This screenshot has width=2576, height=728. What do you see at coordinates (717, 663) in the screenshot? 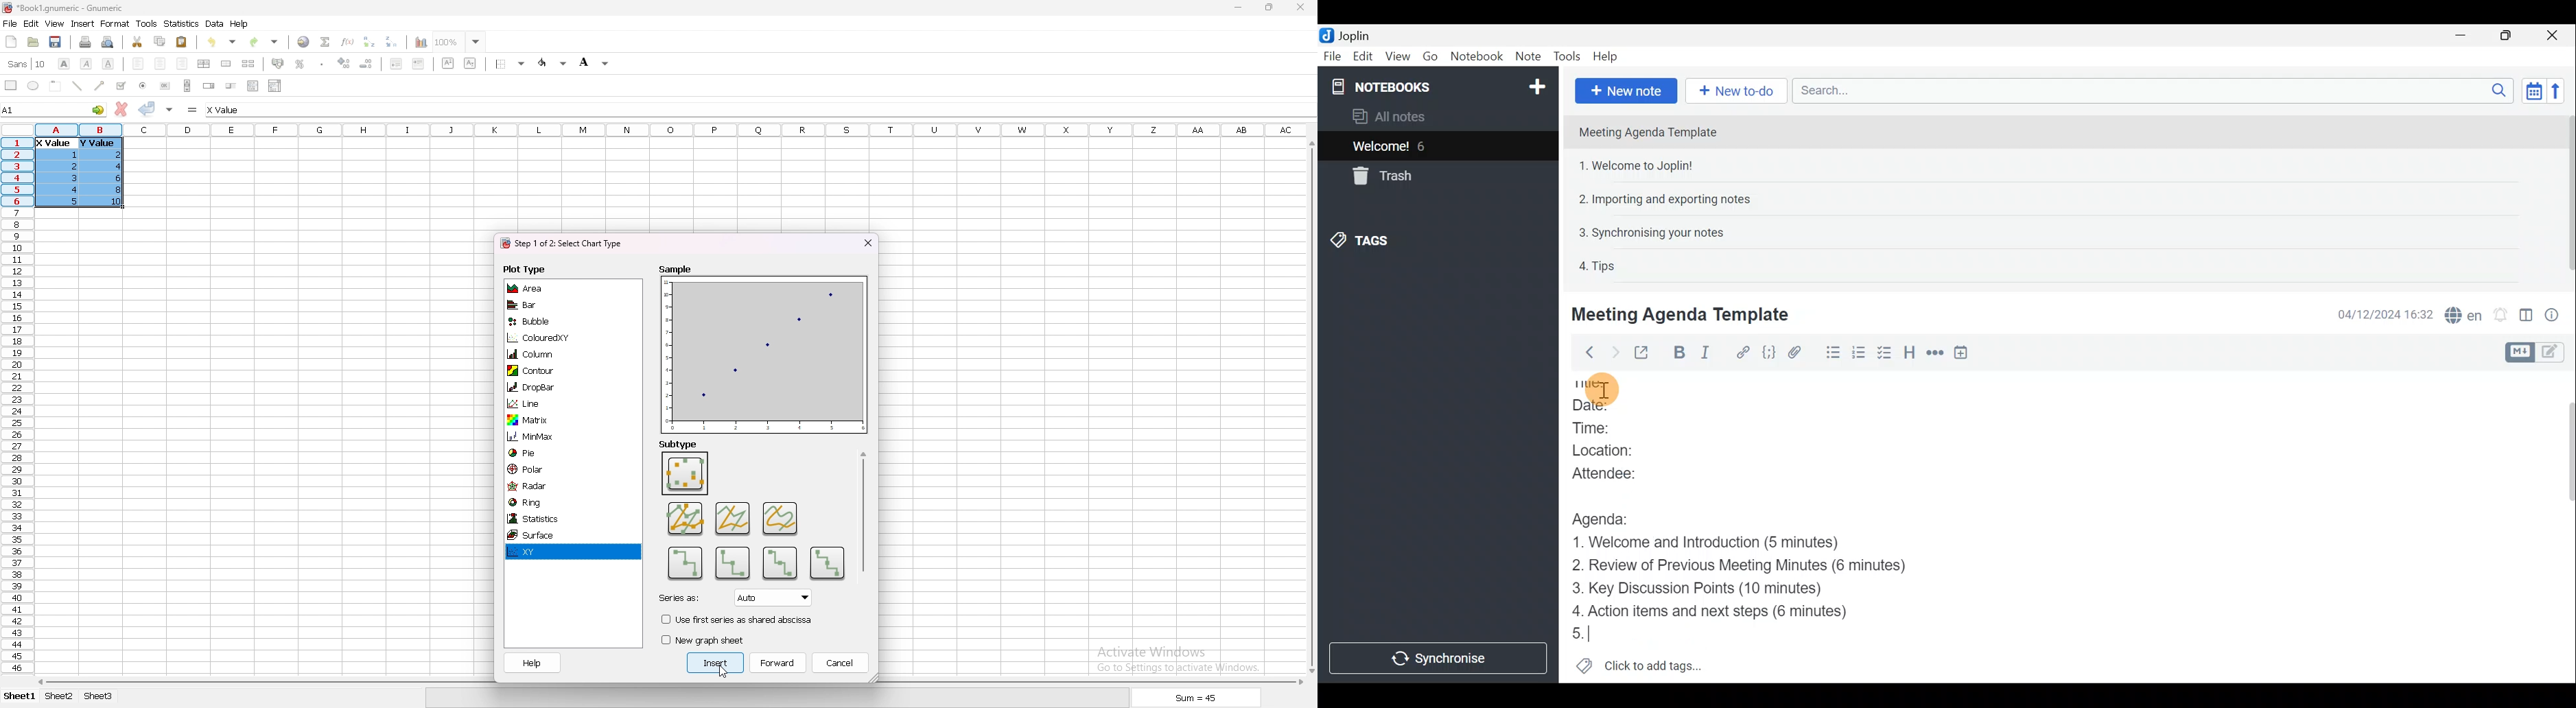
I see `insert` at bounding box center [717, 663].